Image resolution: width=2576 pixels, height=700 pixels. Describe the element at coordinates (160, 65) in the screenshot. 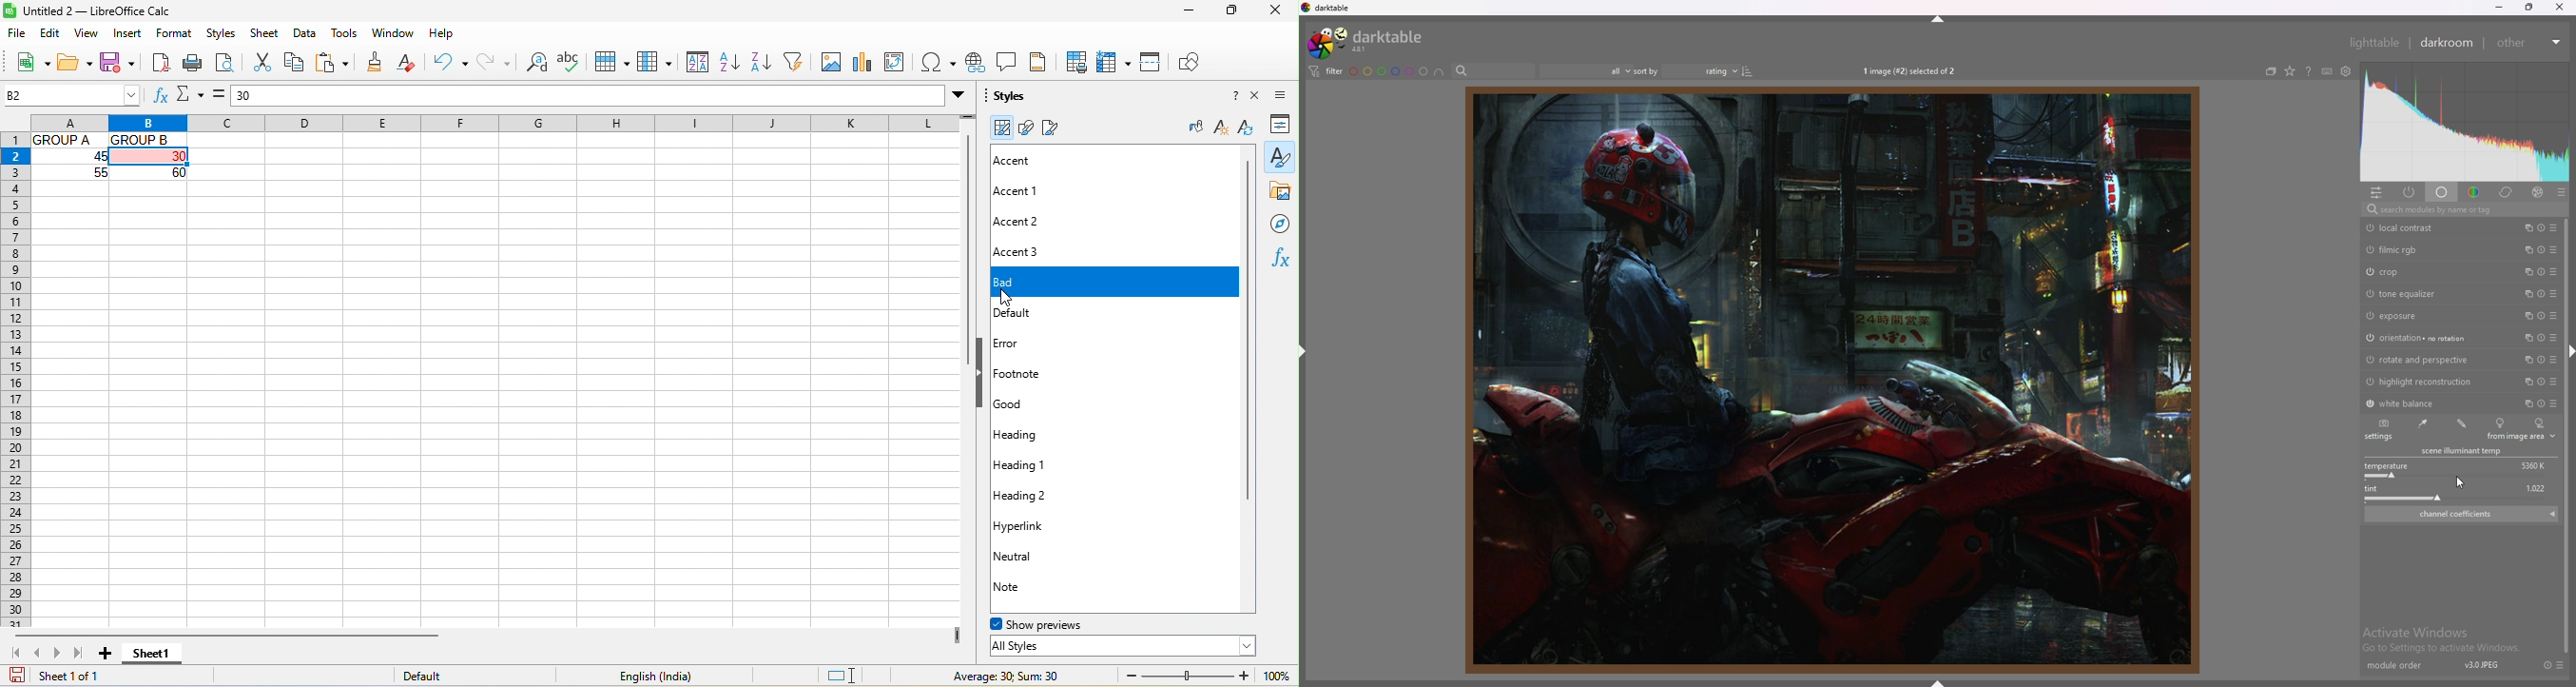

I see `export directly as pdf` at that location.